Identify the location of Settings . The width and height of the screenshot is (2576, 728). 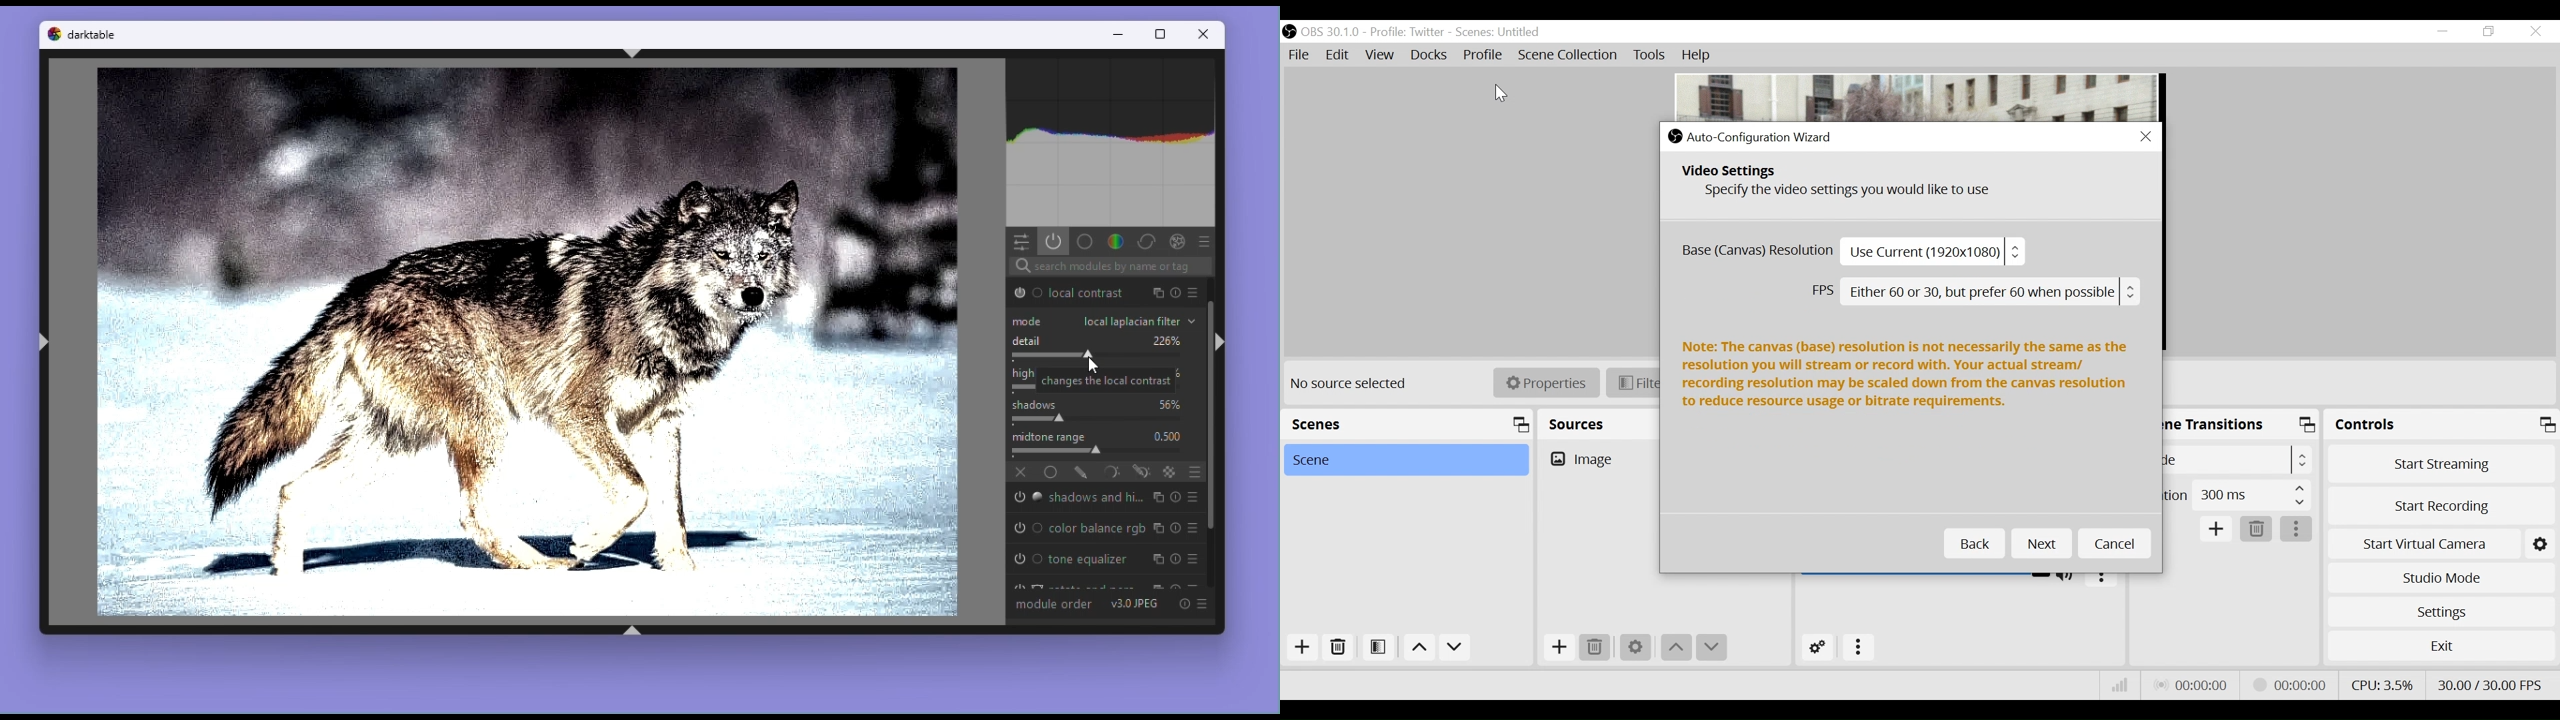
(2441, 612).